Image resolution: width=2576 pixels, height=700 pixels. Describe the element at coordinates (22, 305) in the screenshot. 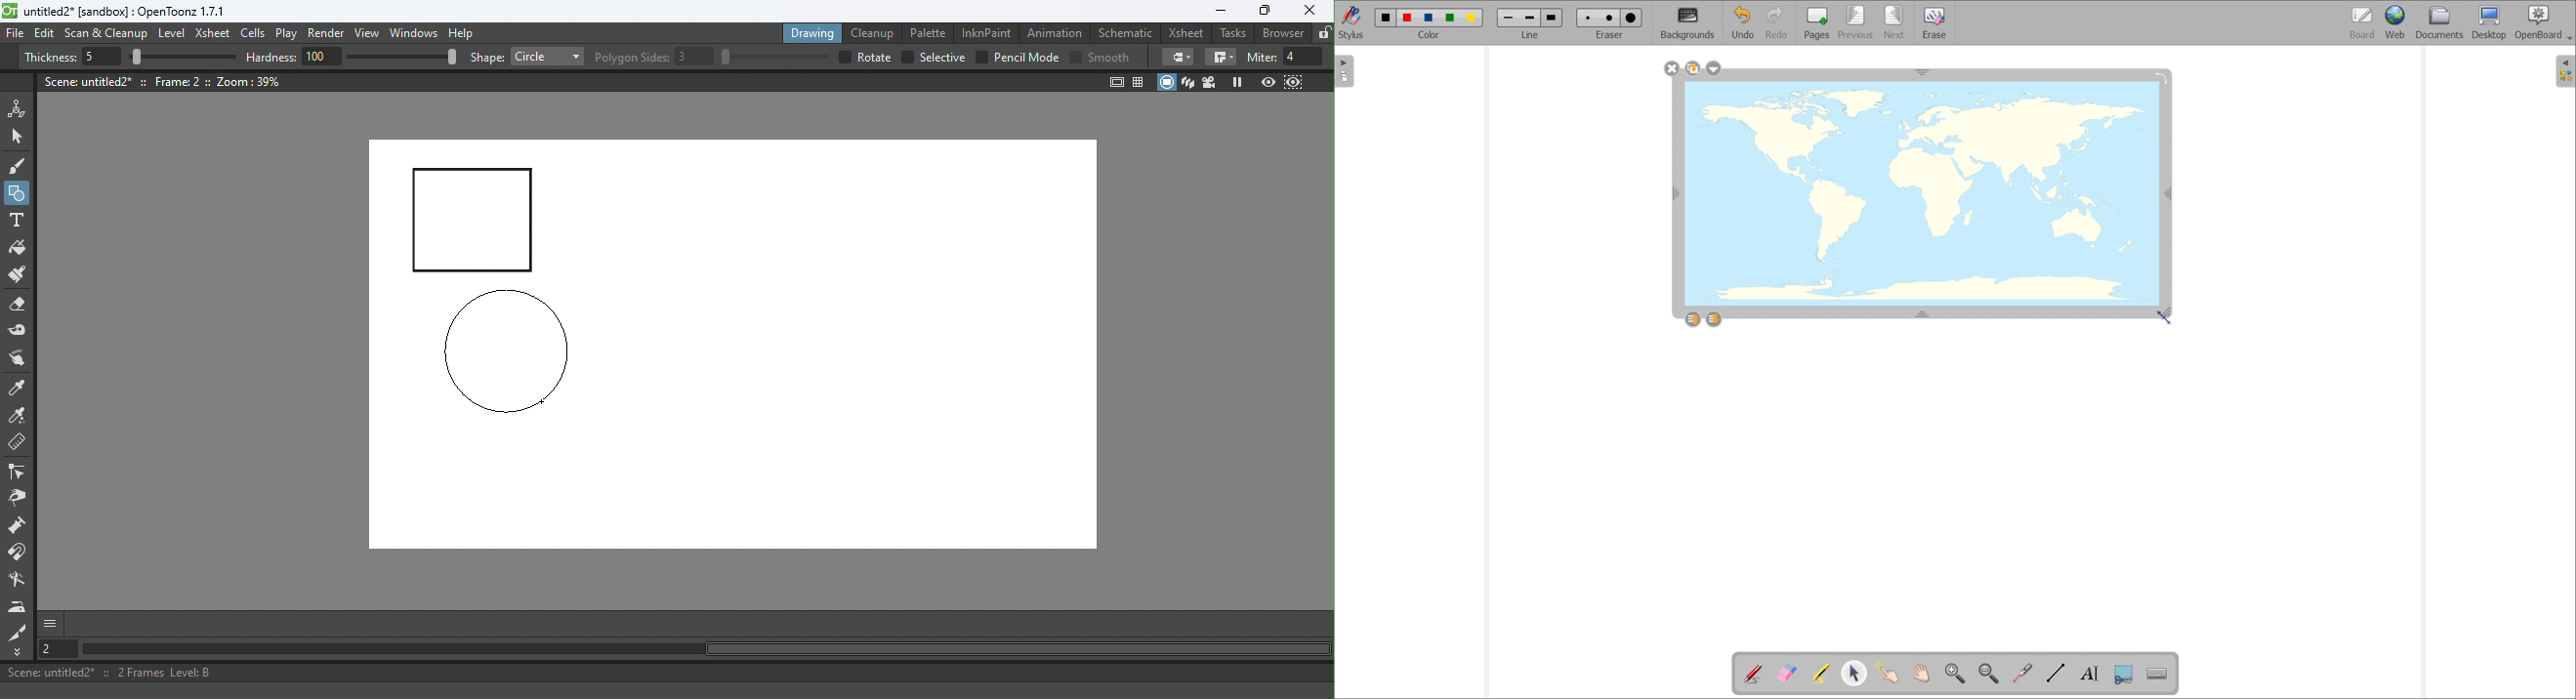

I see `Eraser tool` at that location.